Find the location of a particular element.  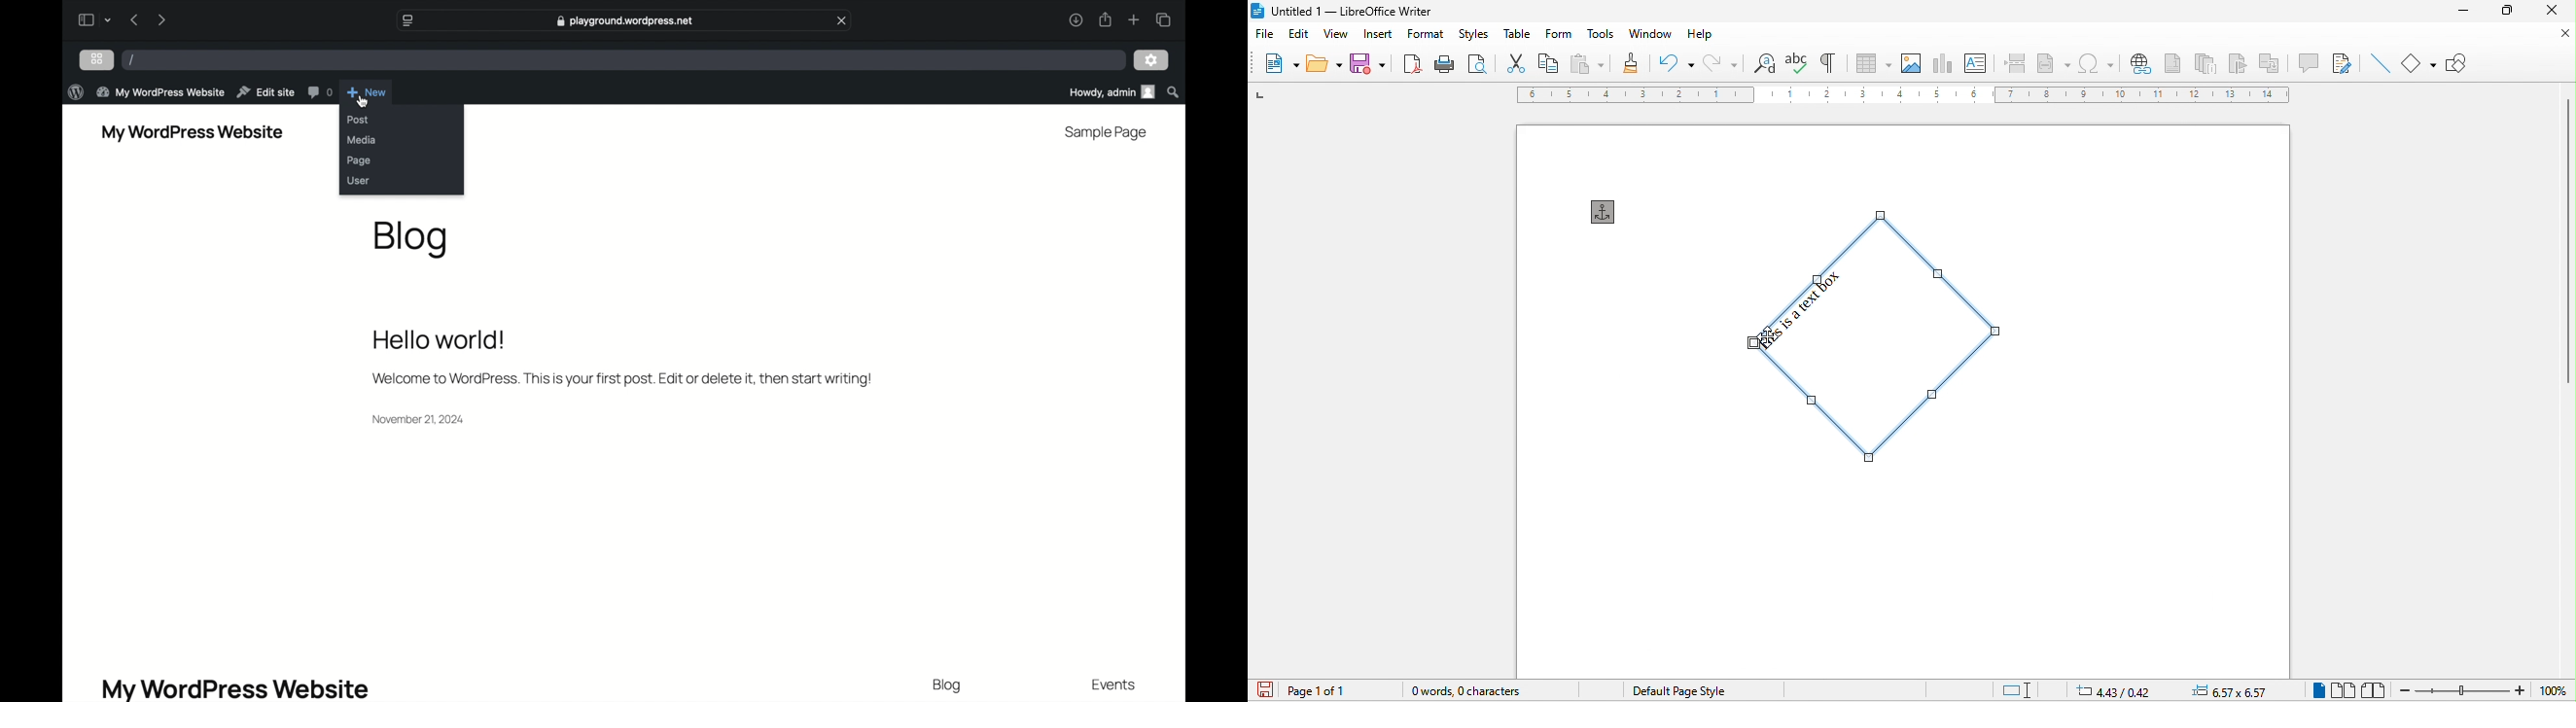

open is located at coordinates (1324, 62).